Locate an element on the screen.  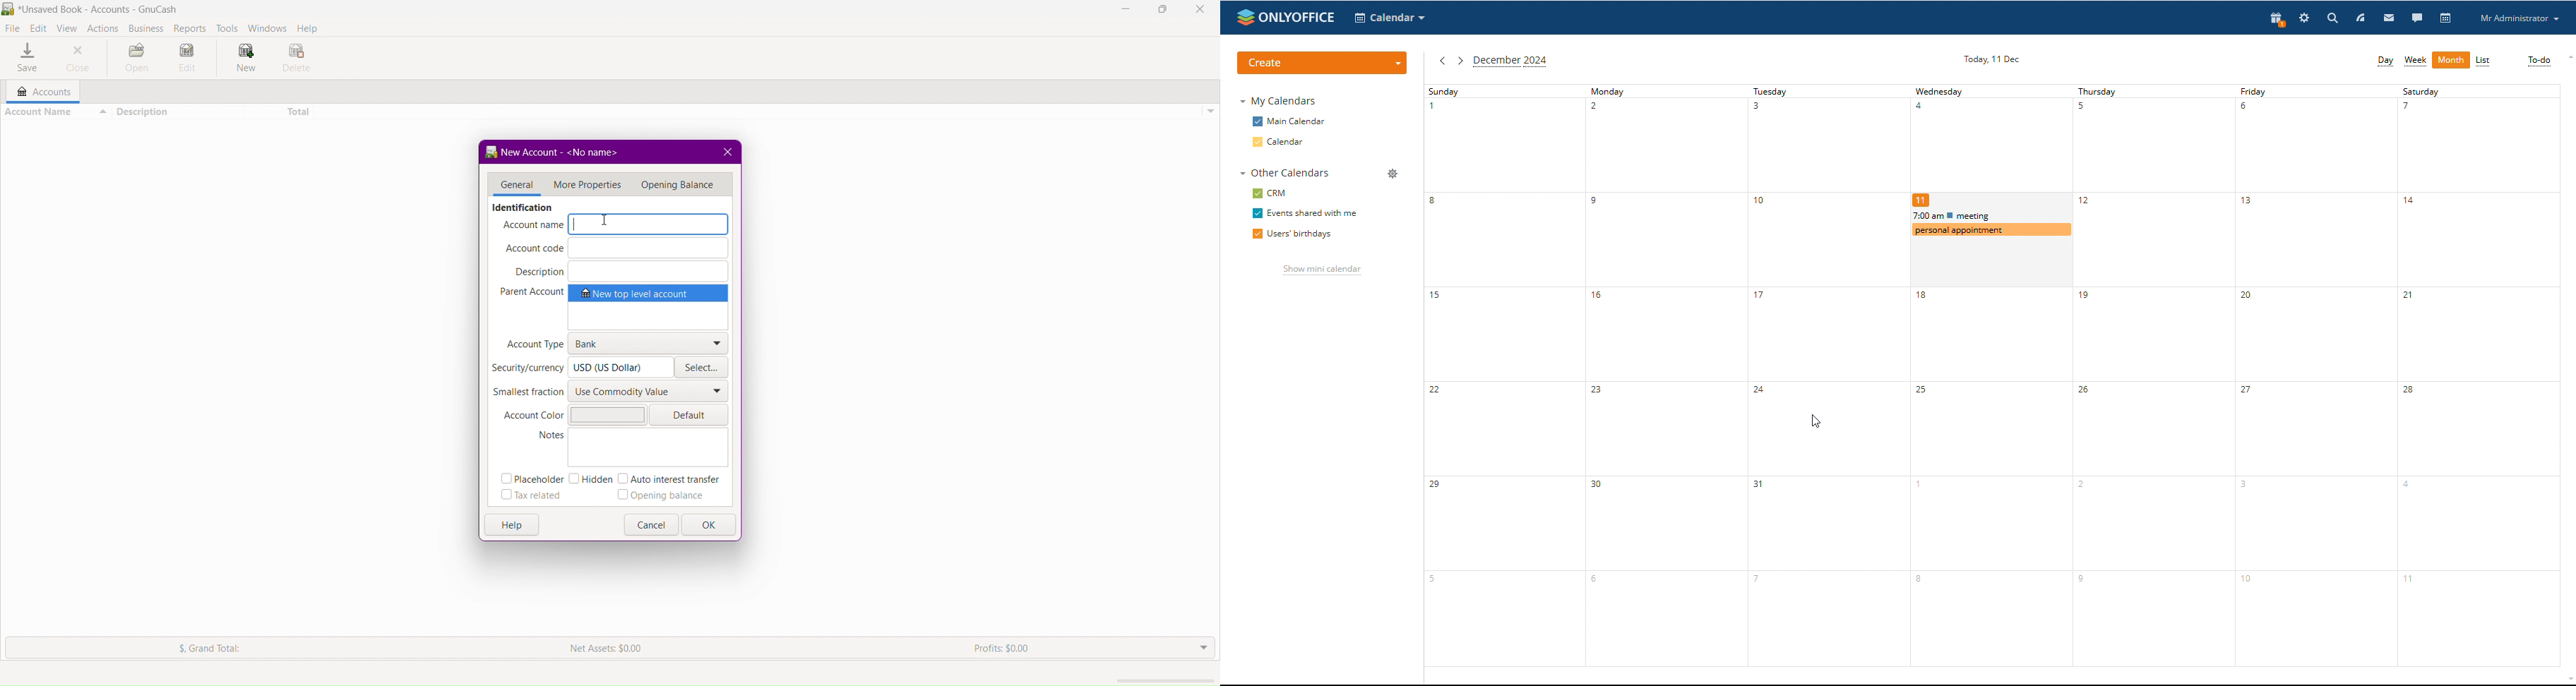
Hidden is located at coordinates (589, 479).